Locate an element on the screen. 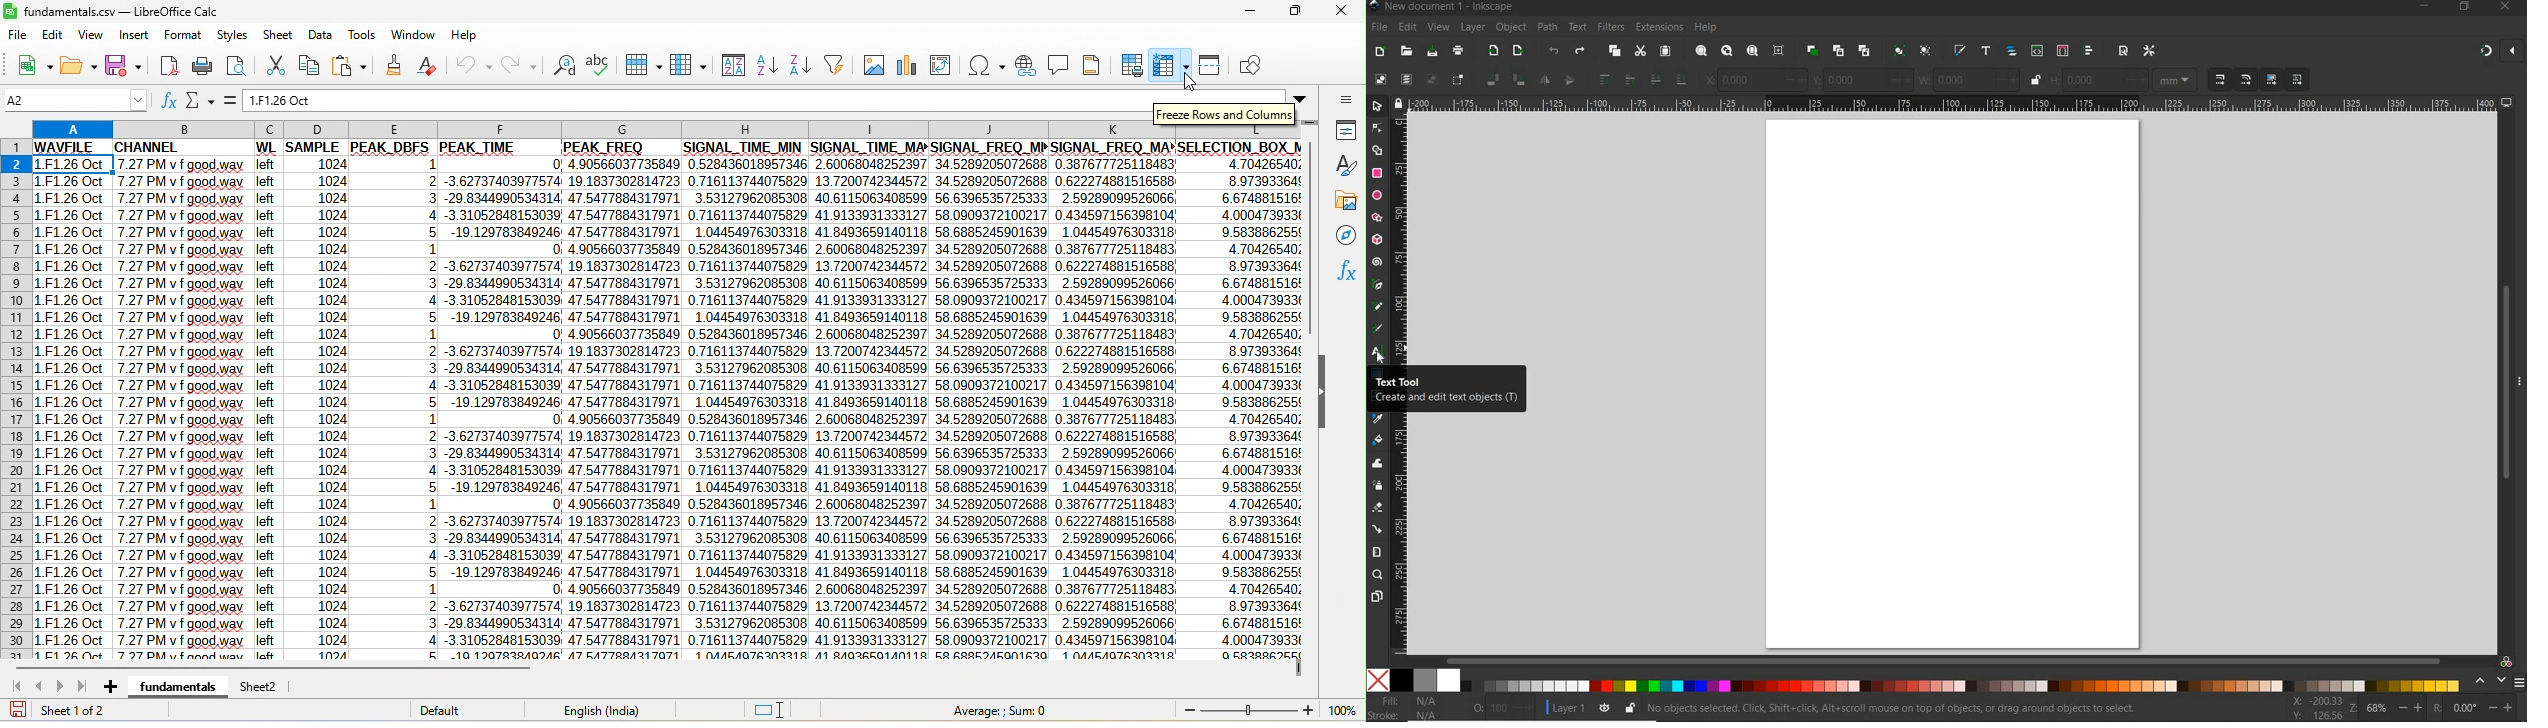 The width and height of the screenshot is (2548, 728). layer is located at coordinates (1469, 27).